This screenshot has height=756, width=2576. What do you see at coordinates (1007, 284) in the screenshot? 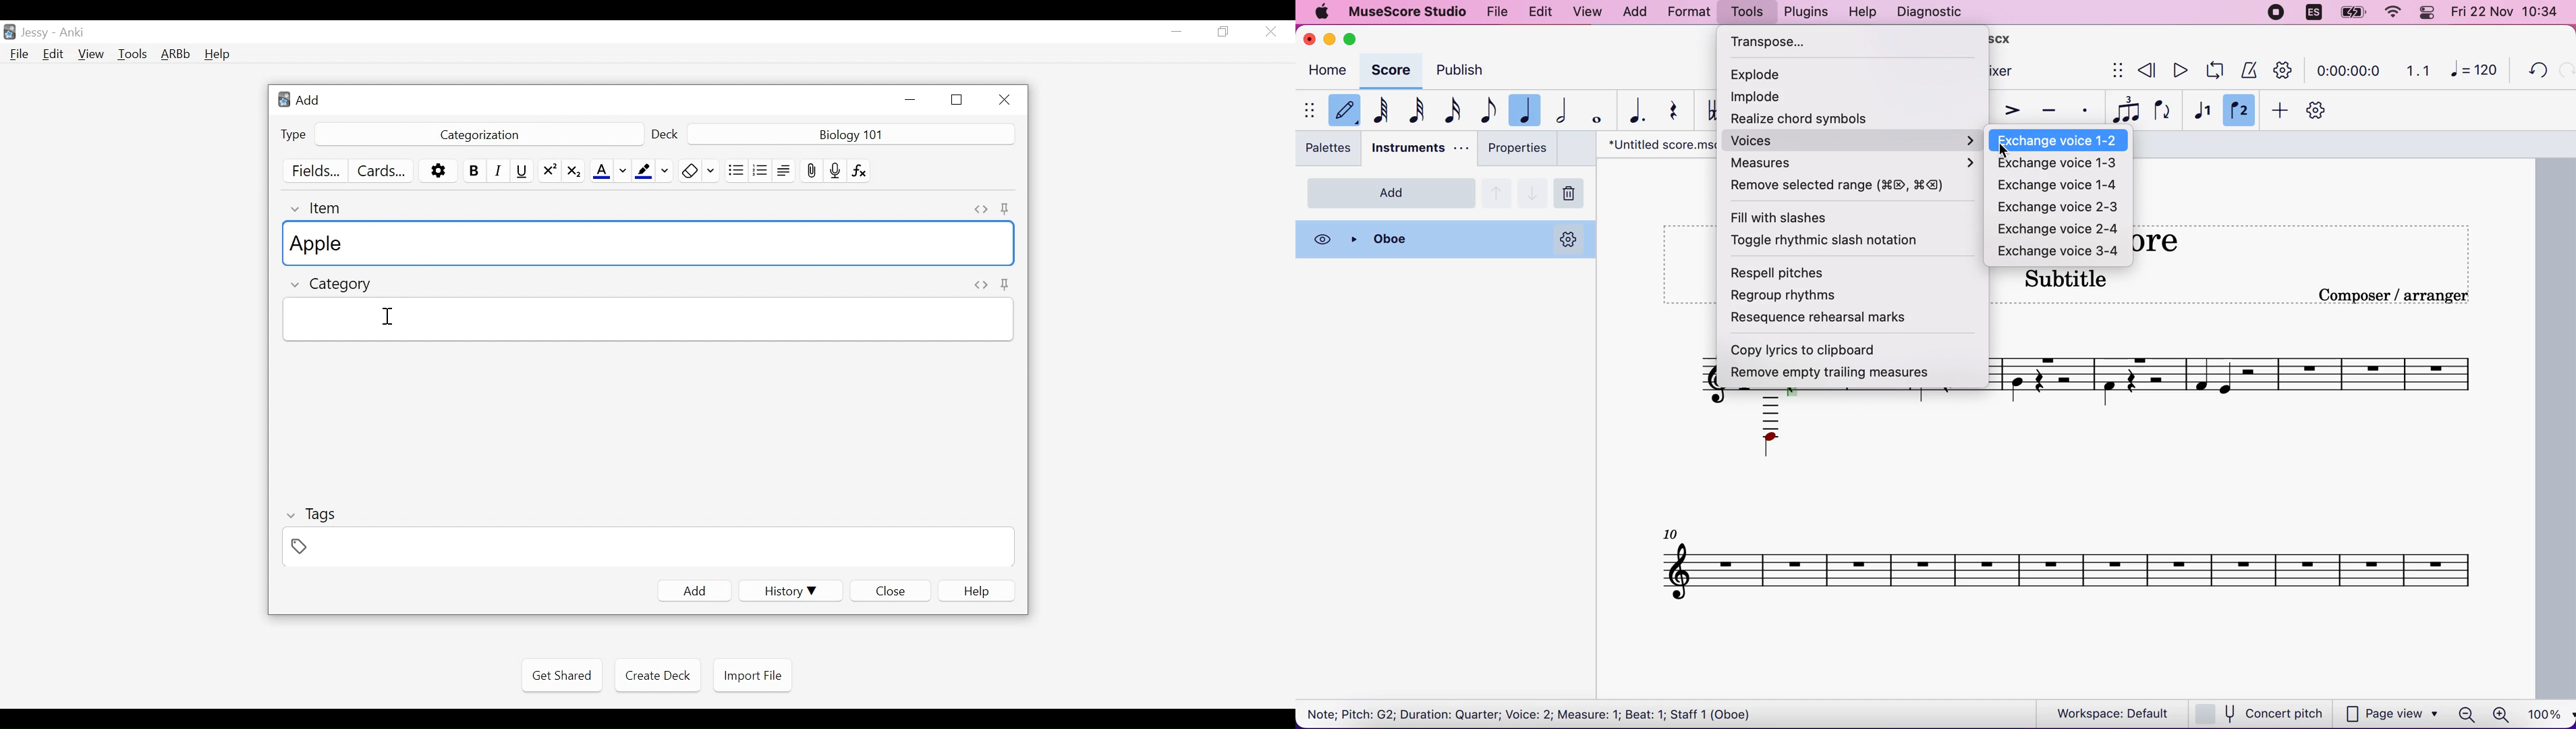
I see `Toggle sticky` at bounding box center [1007, 284].